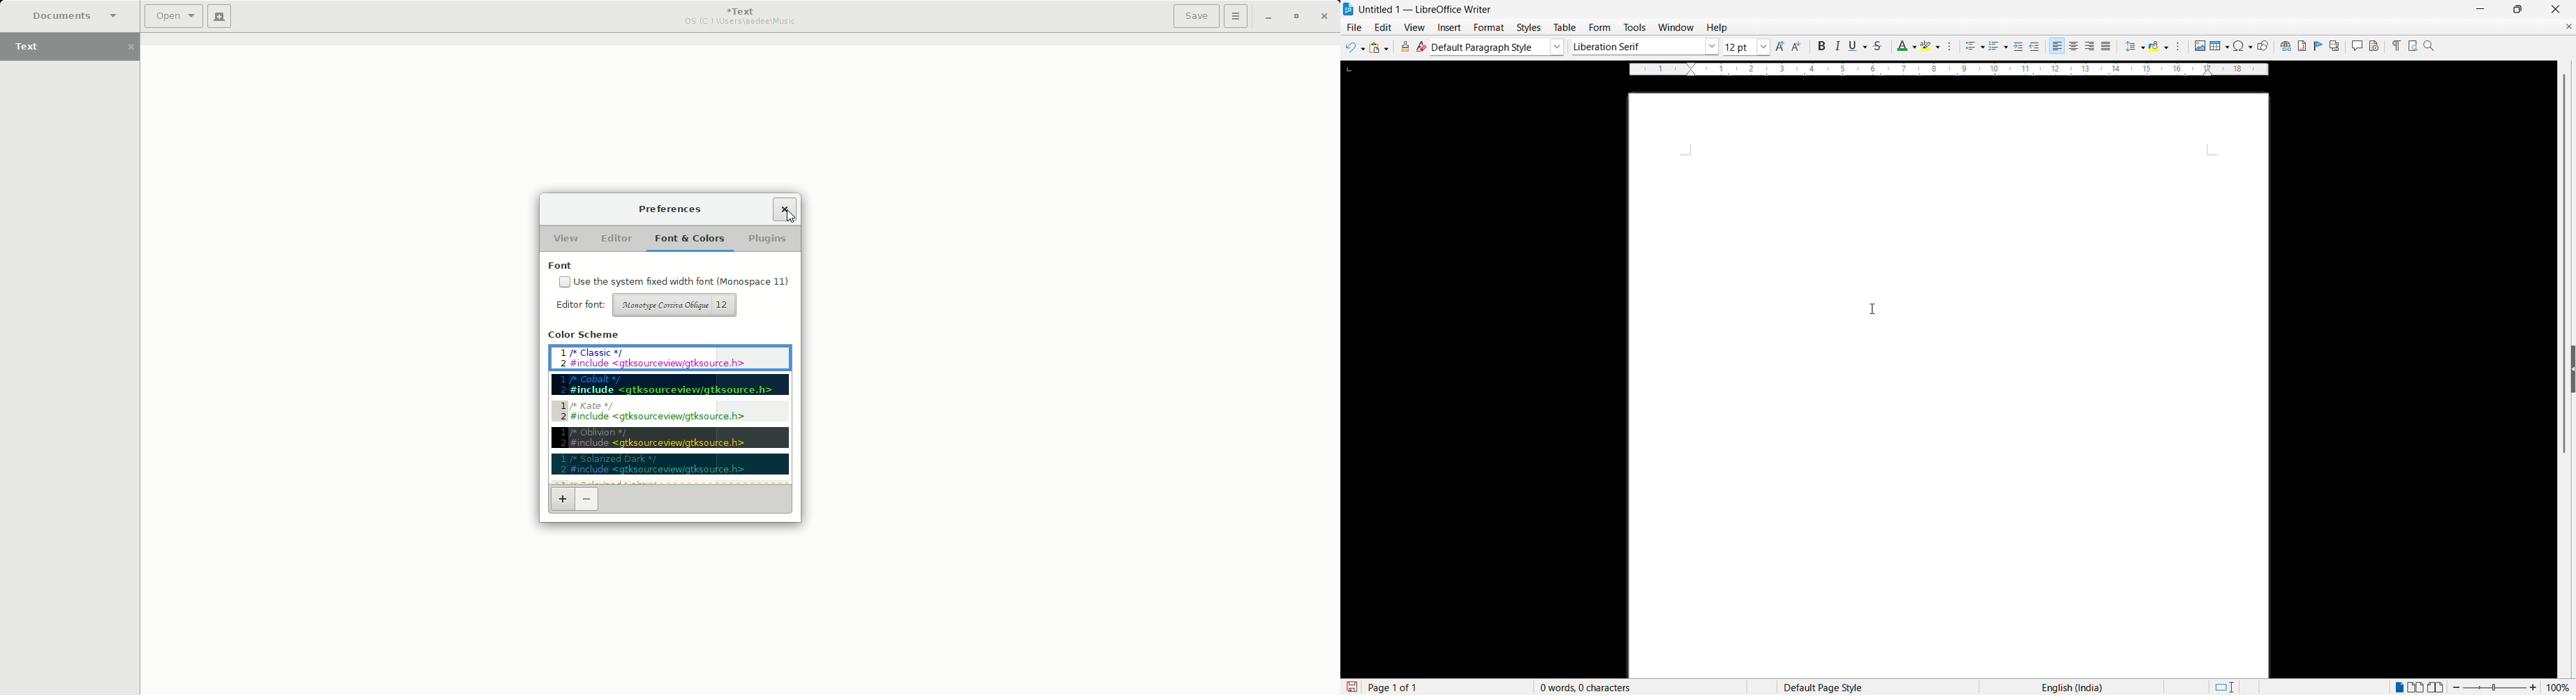  What do you see at coordinates (68, 15) in the screenshot?
I see `Documents` at bounding box center [68, 15].